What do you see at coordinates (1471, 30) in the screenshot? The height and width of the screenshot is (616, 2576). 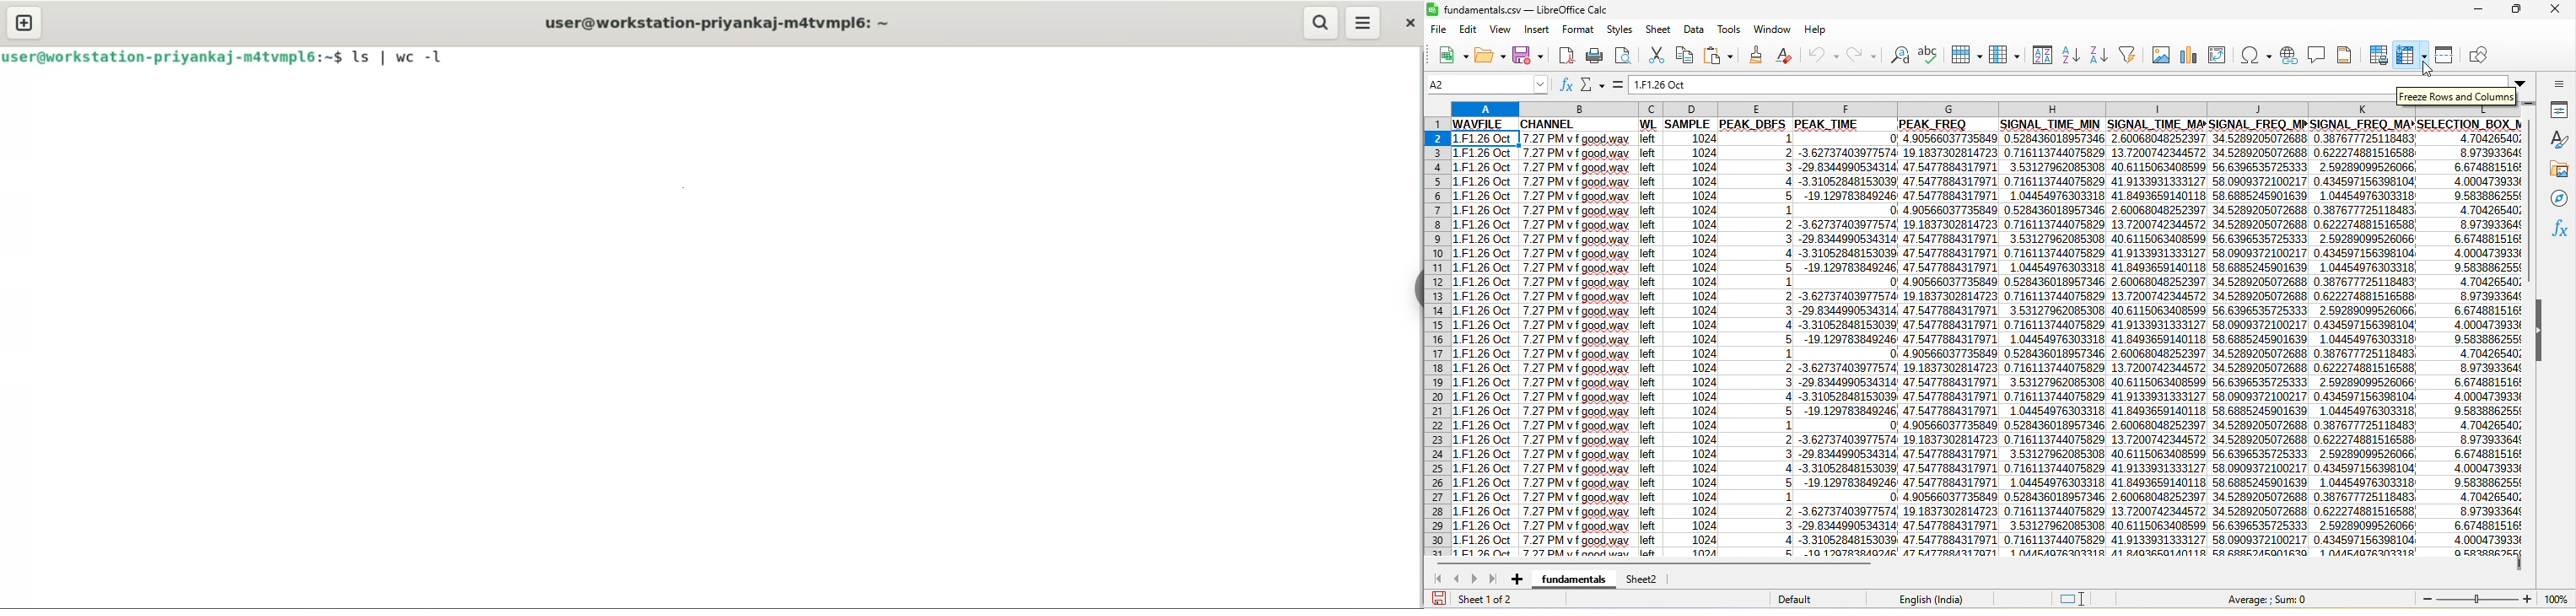 I see `edit` at bounding box center [1471, 30].